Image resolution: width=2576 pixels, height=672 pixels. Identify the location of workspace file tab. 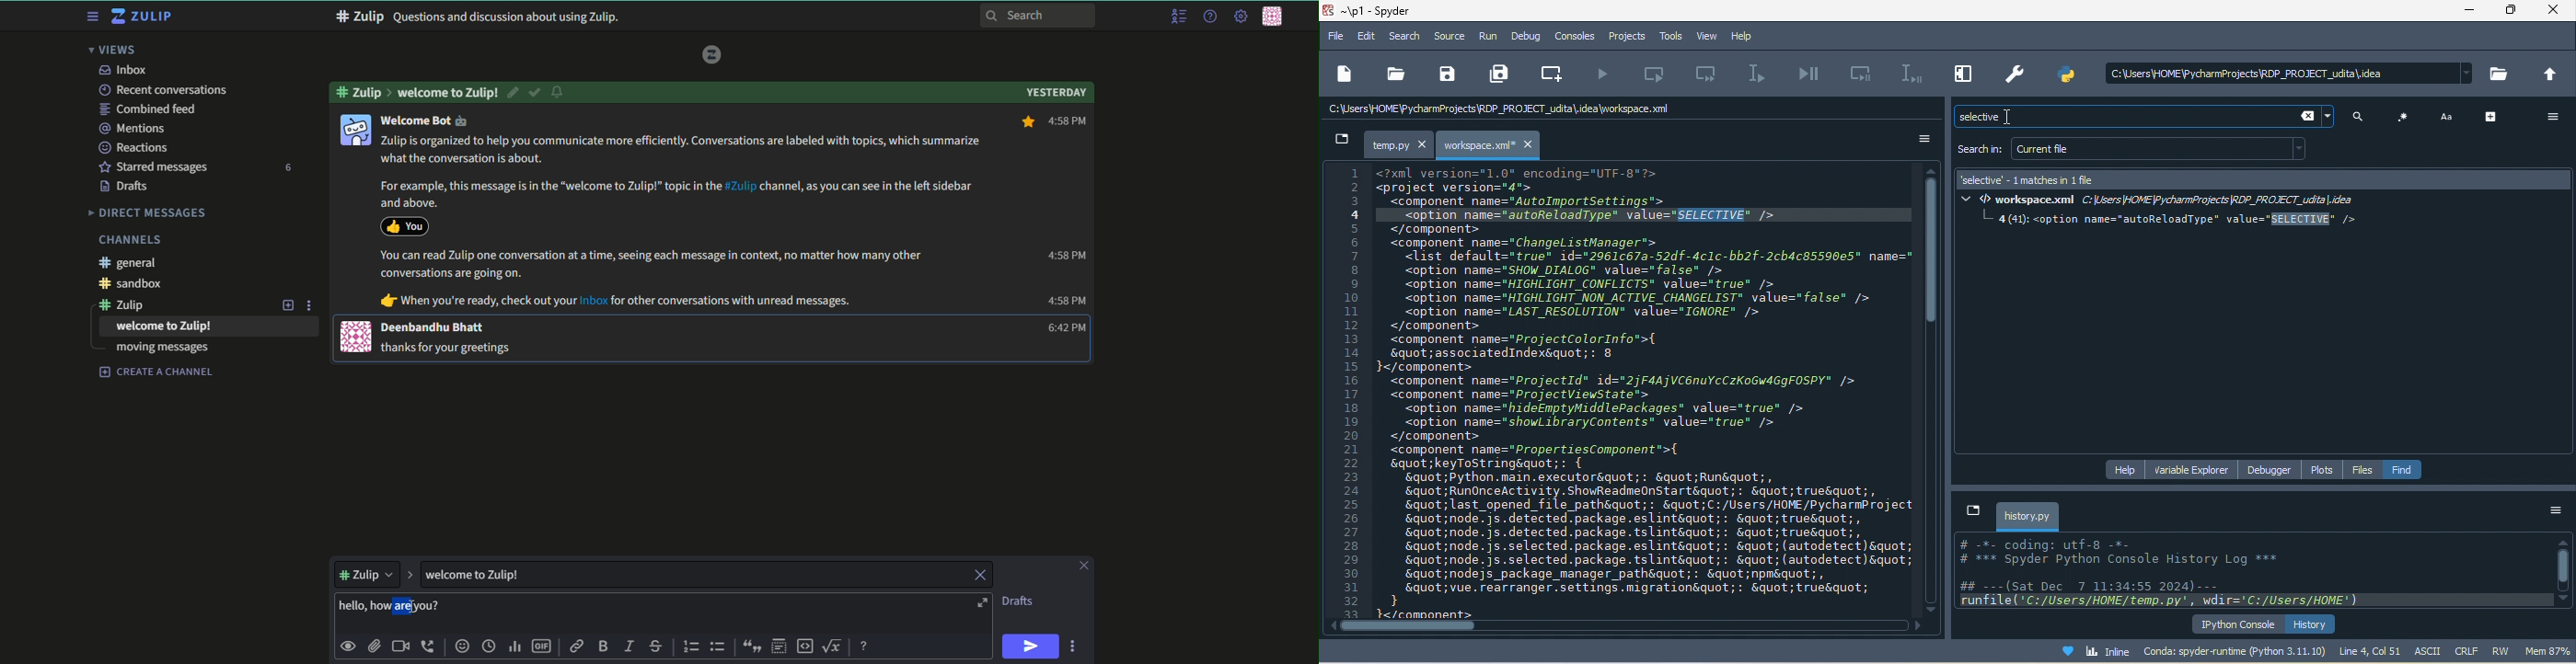
(1491, 145).